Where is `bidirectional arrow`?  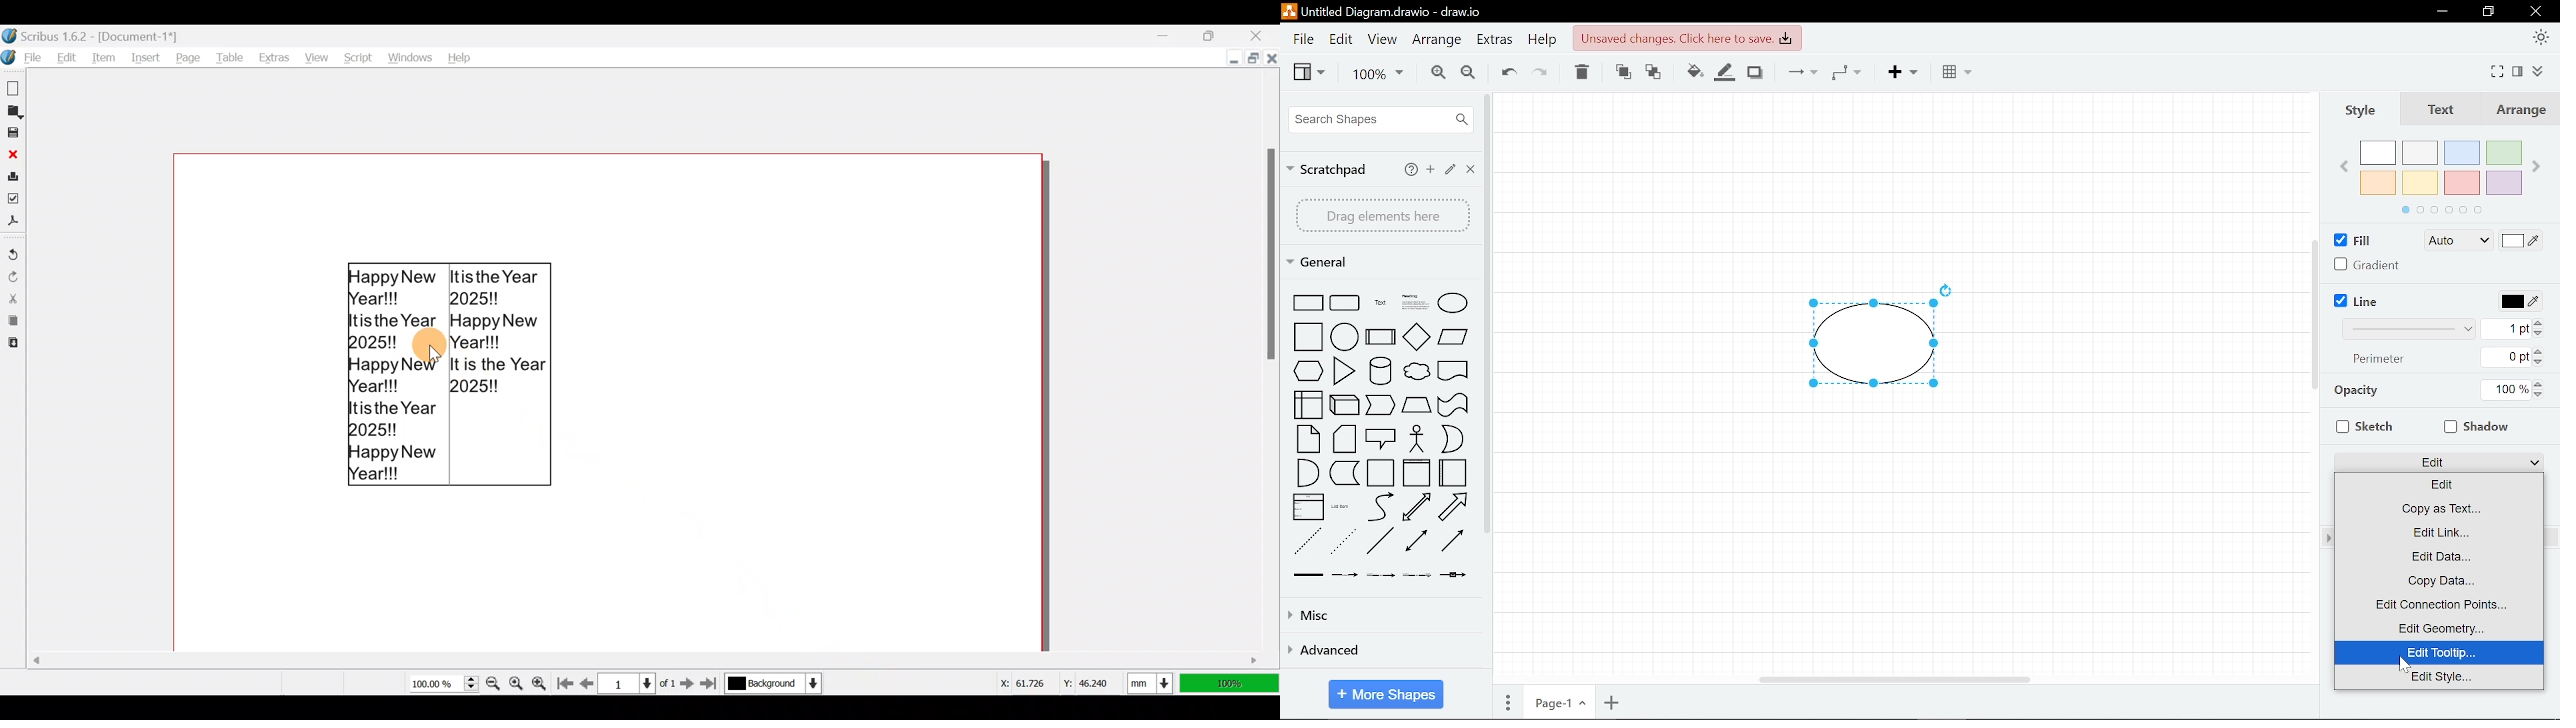 bidirectional arrow is located at coordinates (1415, 508).